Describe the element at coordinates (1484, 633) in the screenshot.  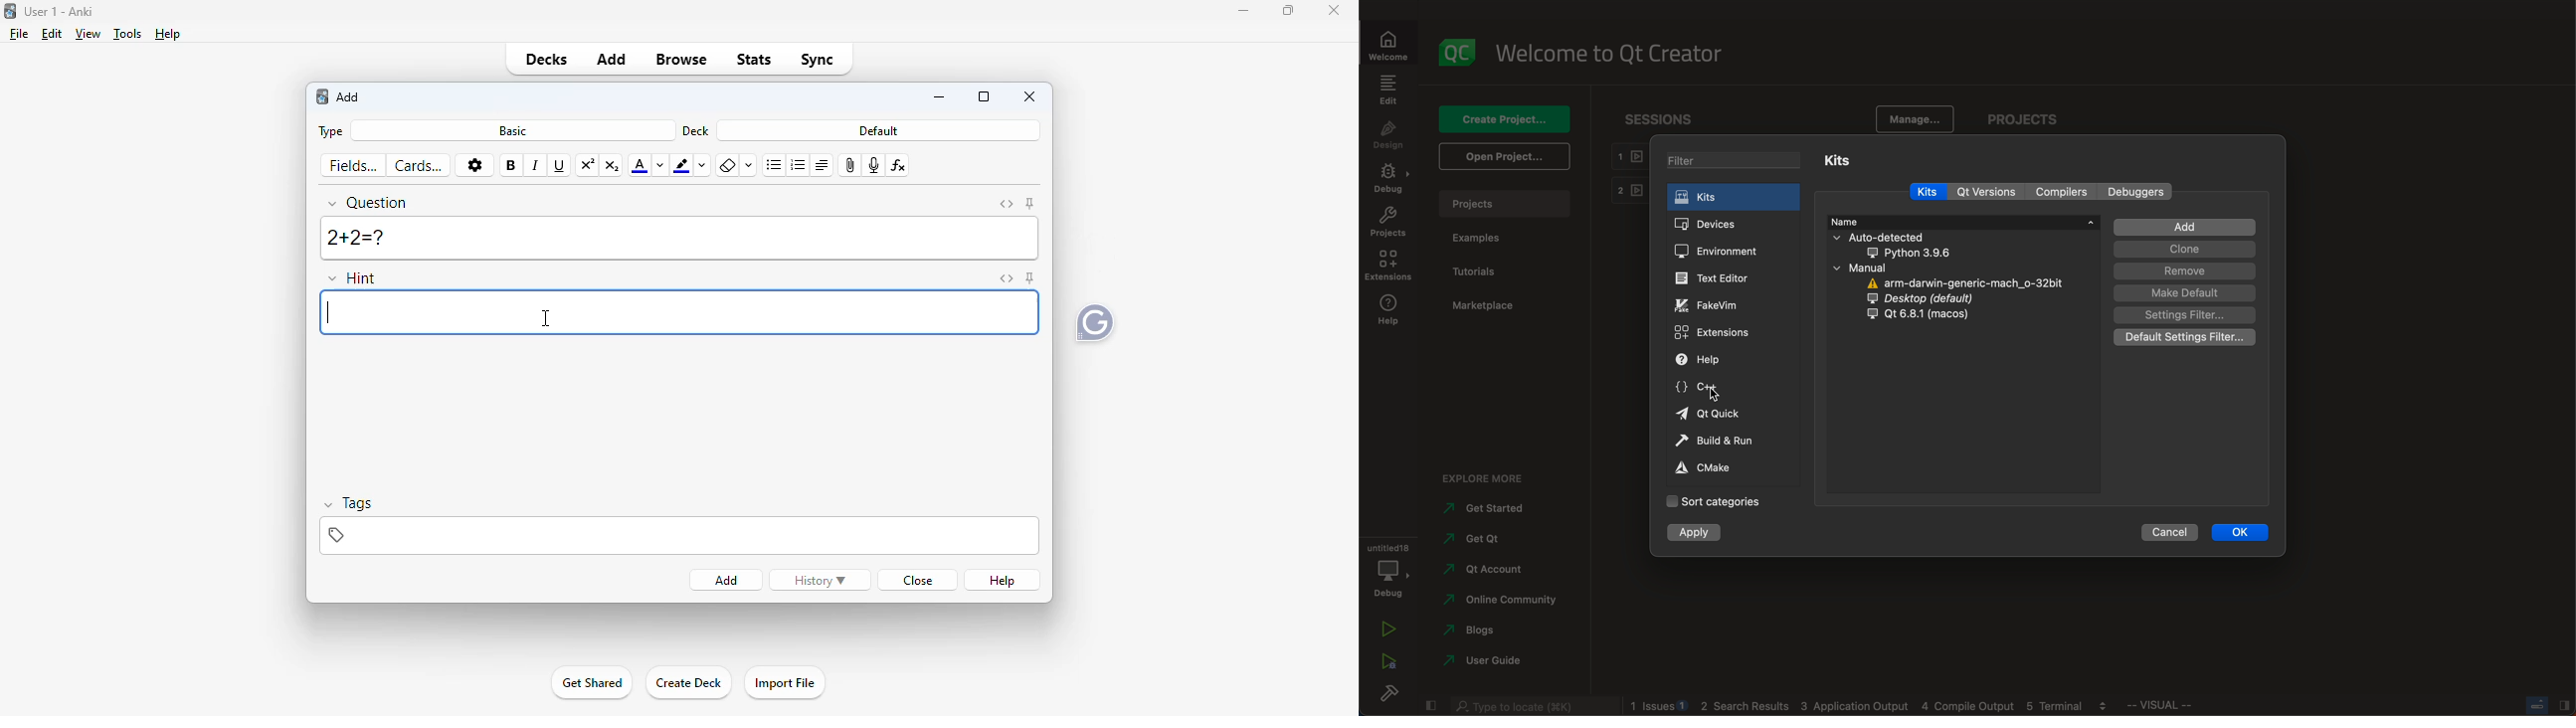
I see `blogs` at that location.